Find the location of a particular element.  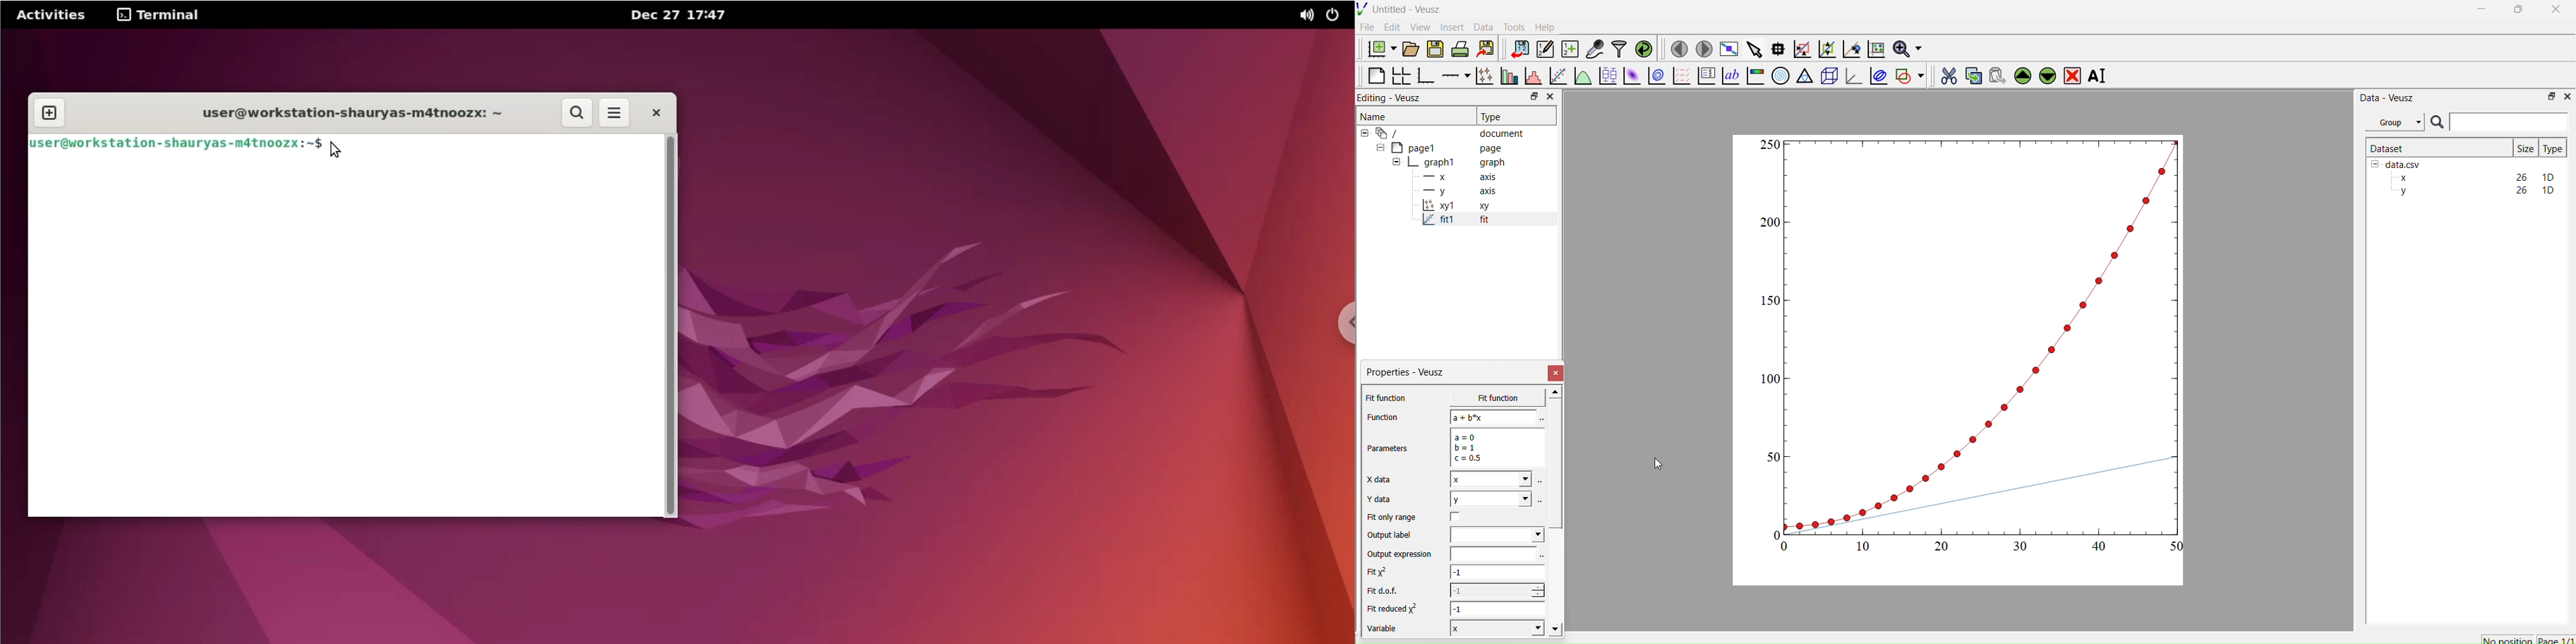

Image color bar is located at coordinates (1754, 76).